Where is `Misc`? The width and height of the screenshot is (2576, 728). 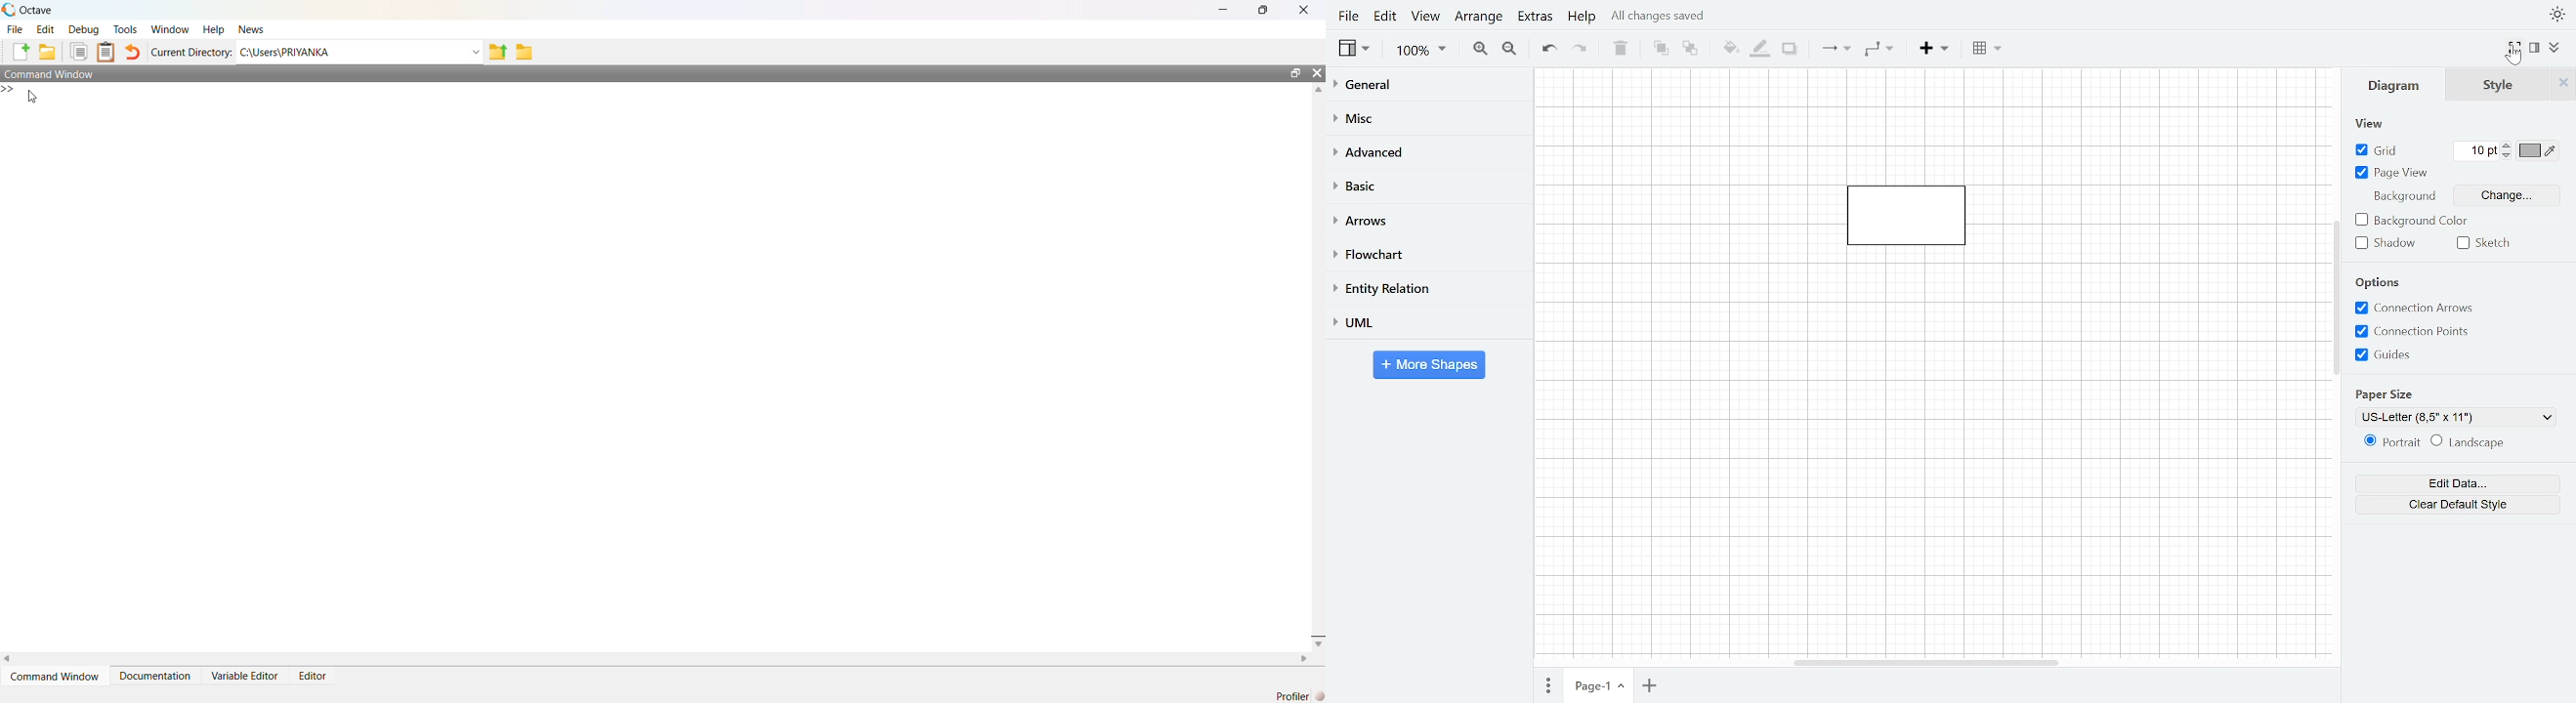 Misc is located at coordinates (1428, 120).